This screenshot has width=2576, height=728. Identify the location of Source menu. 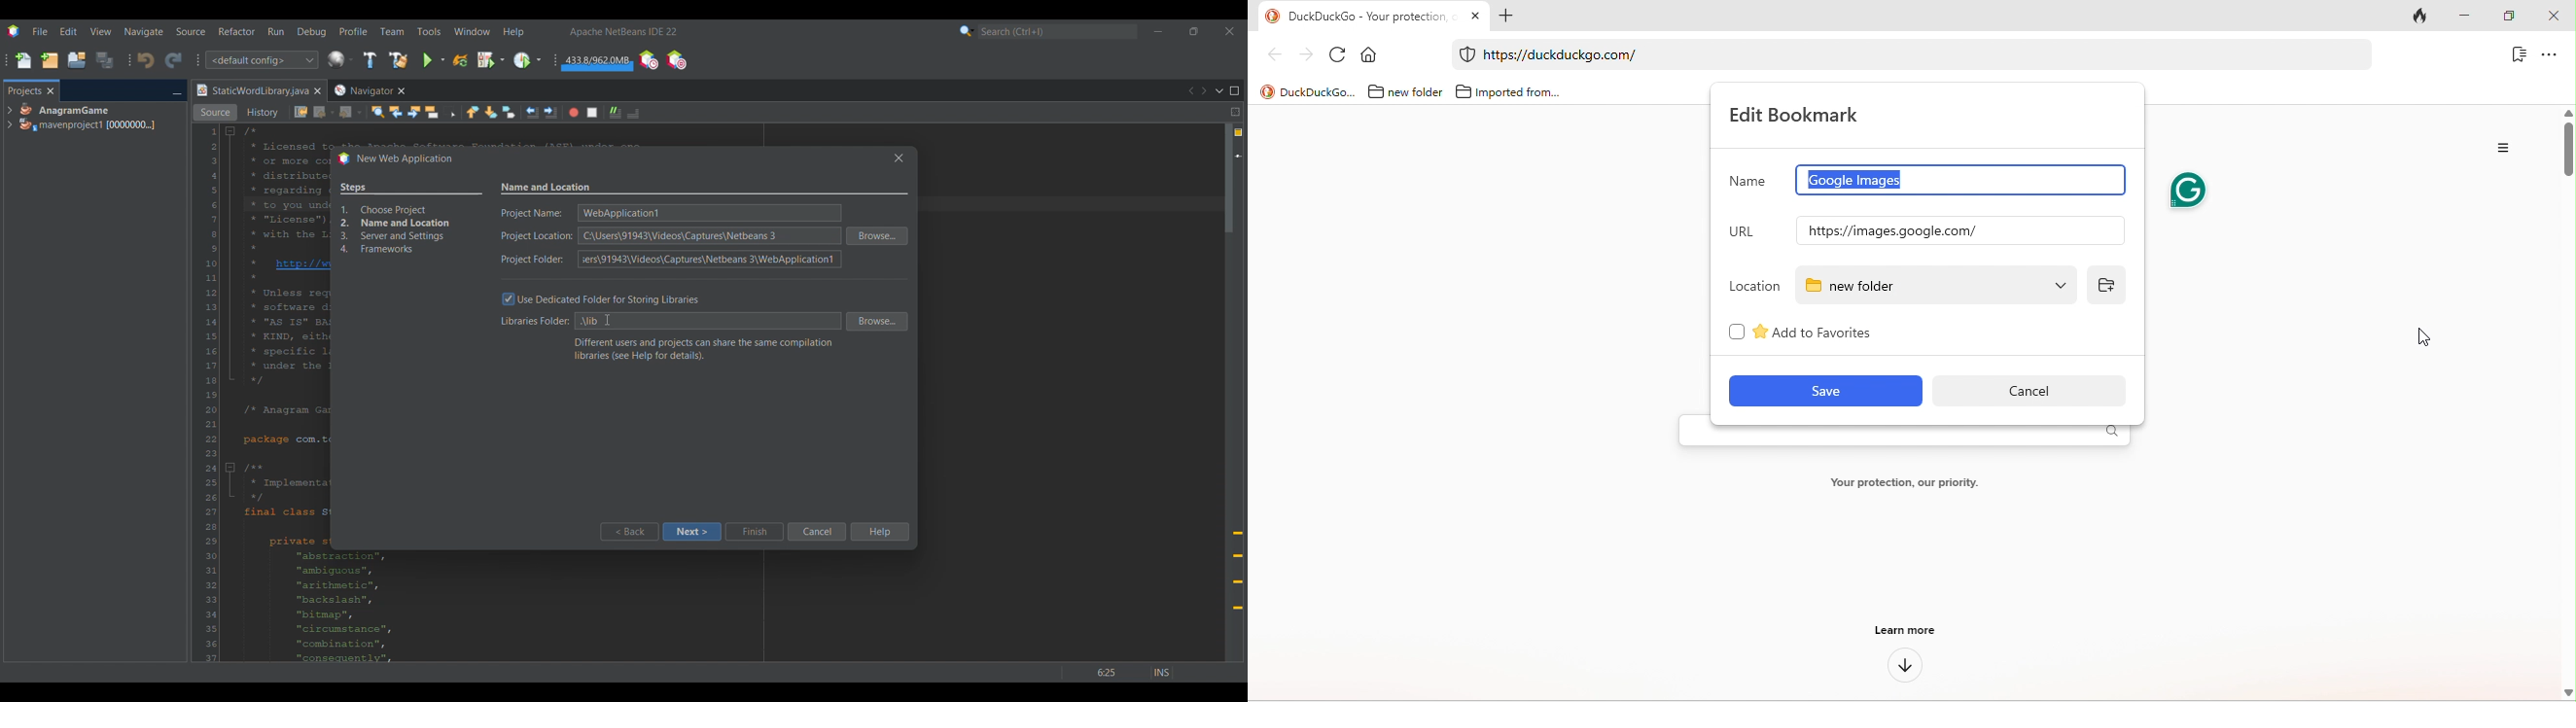
(191, 31).